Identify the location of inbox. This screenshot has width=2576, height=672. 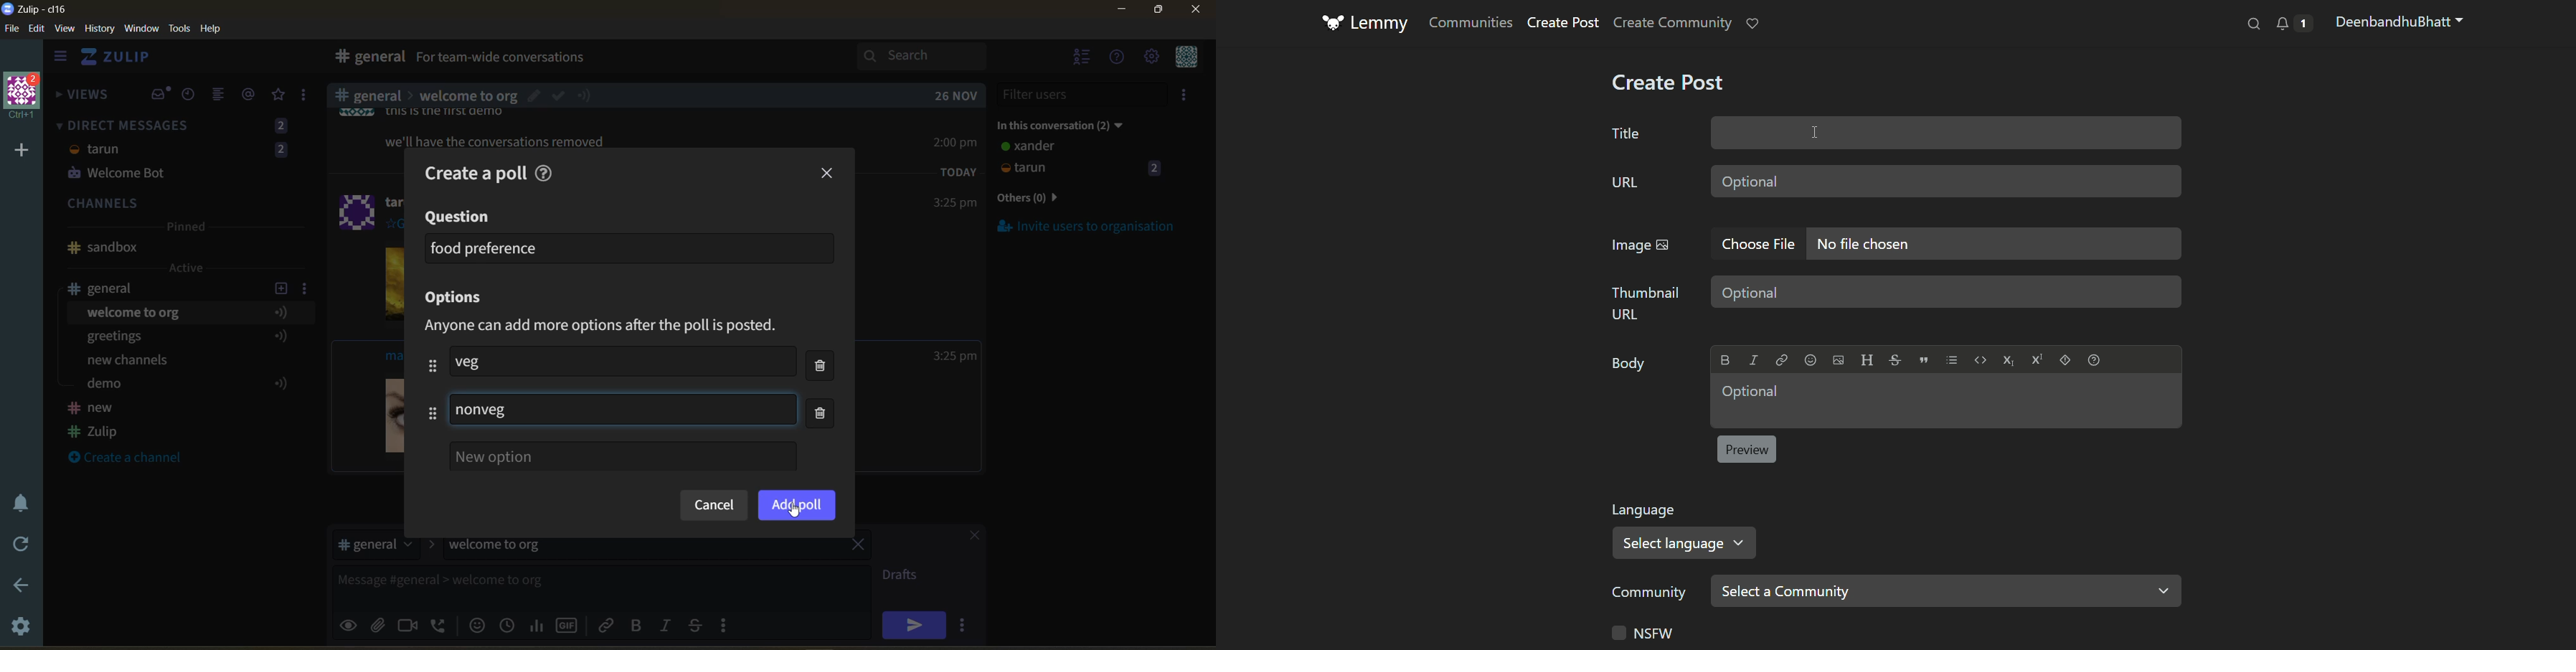
(160, 94).